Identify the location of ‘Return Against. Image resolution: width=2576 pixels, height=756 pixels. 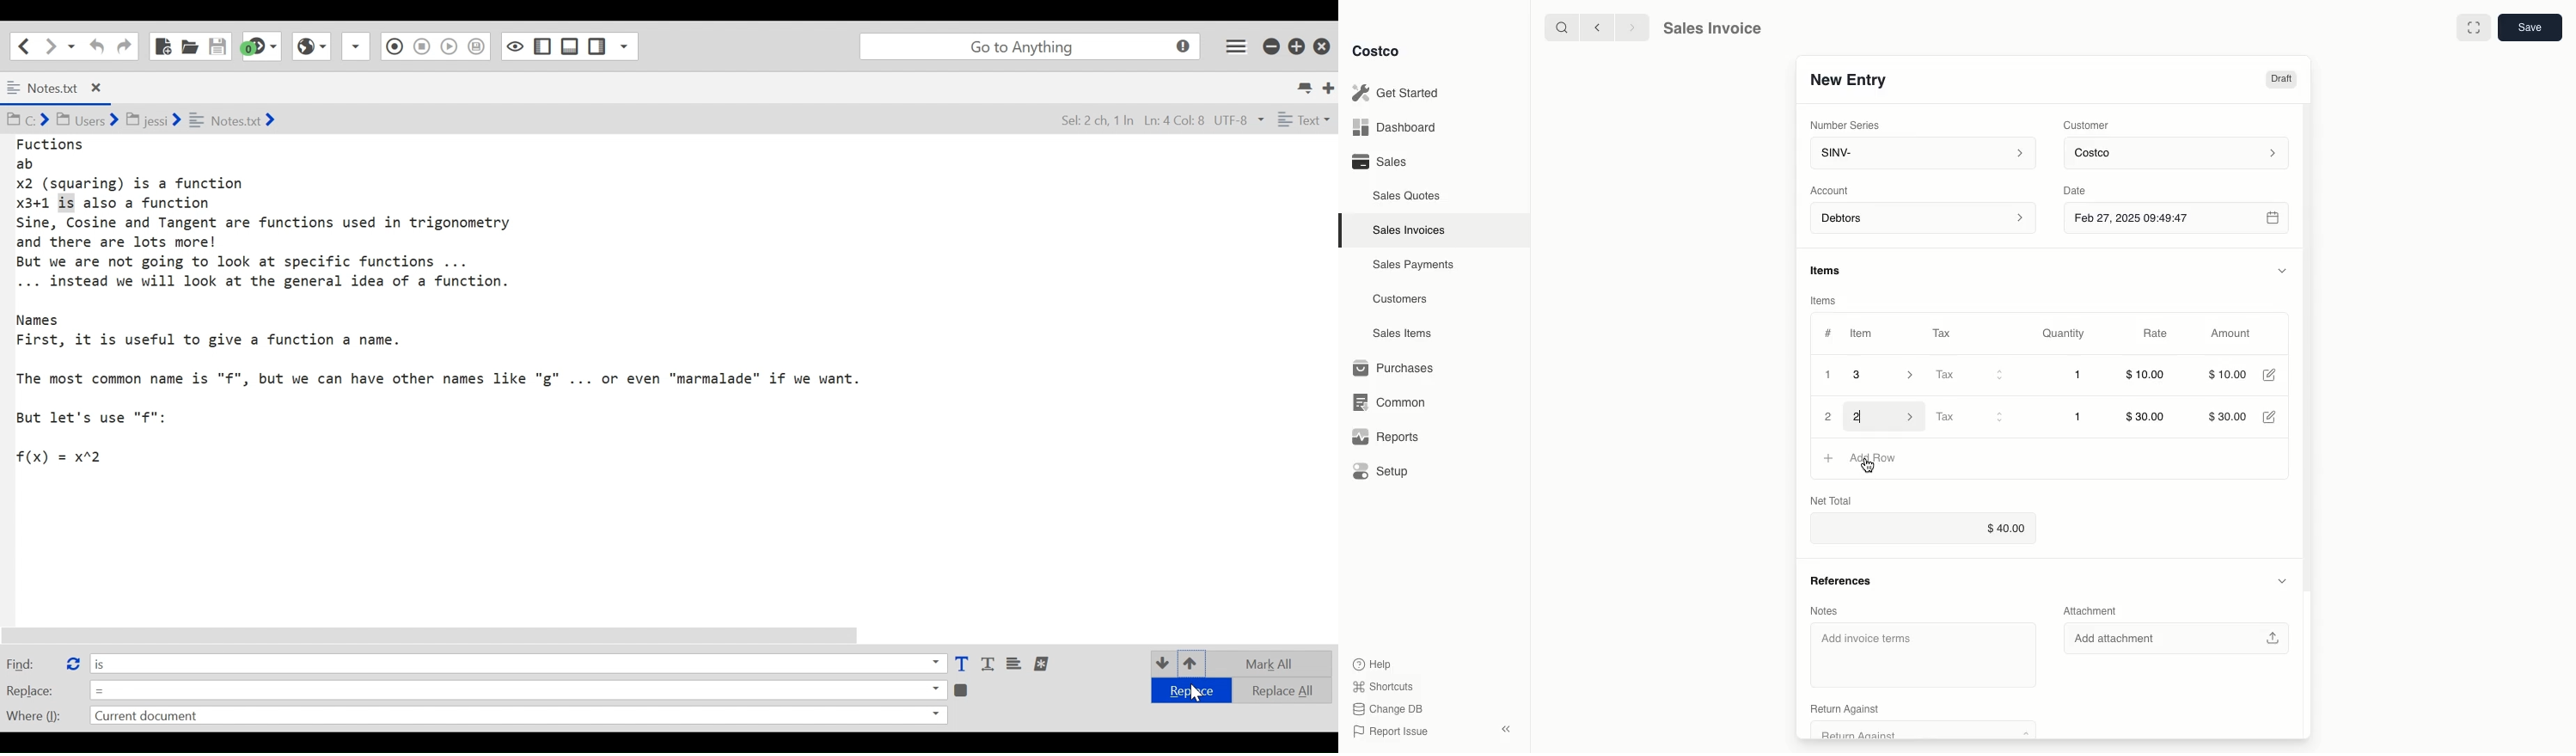
(1843, 708).